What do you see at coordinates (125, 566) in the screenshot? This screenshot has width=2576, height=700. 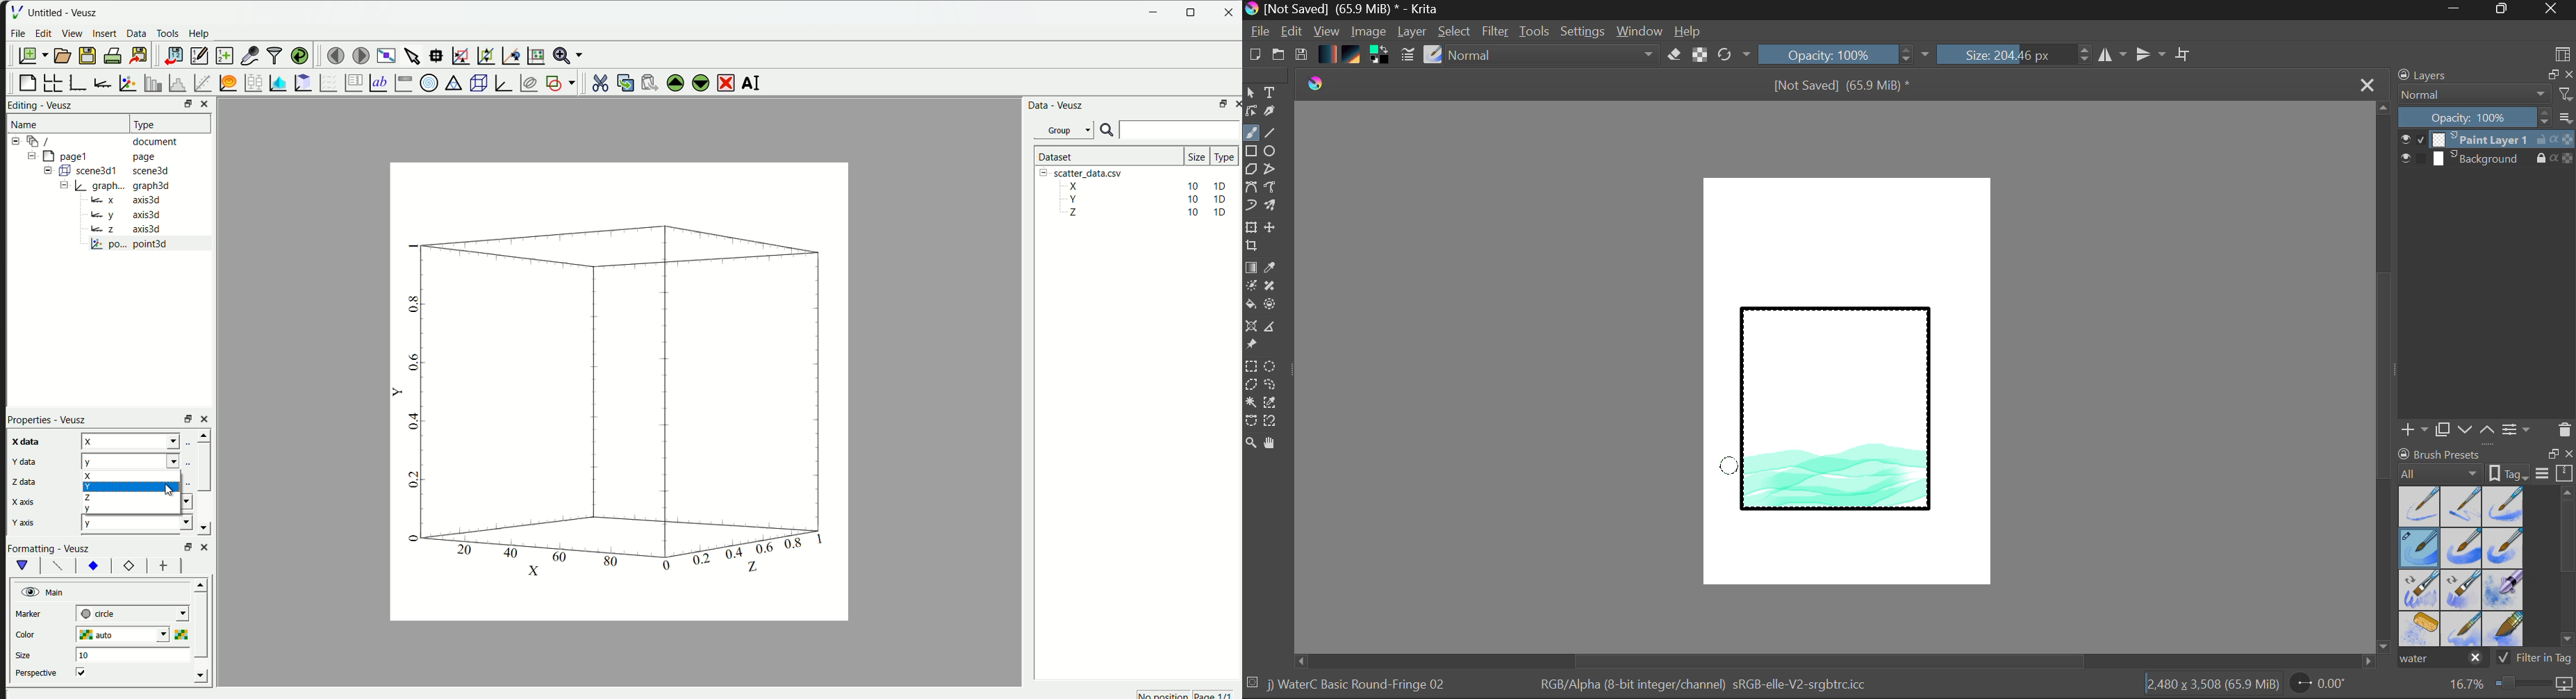 I see `12` at bounding box center [125, 566].